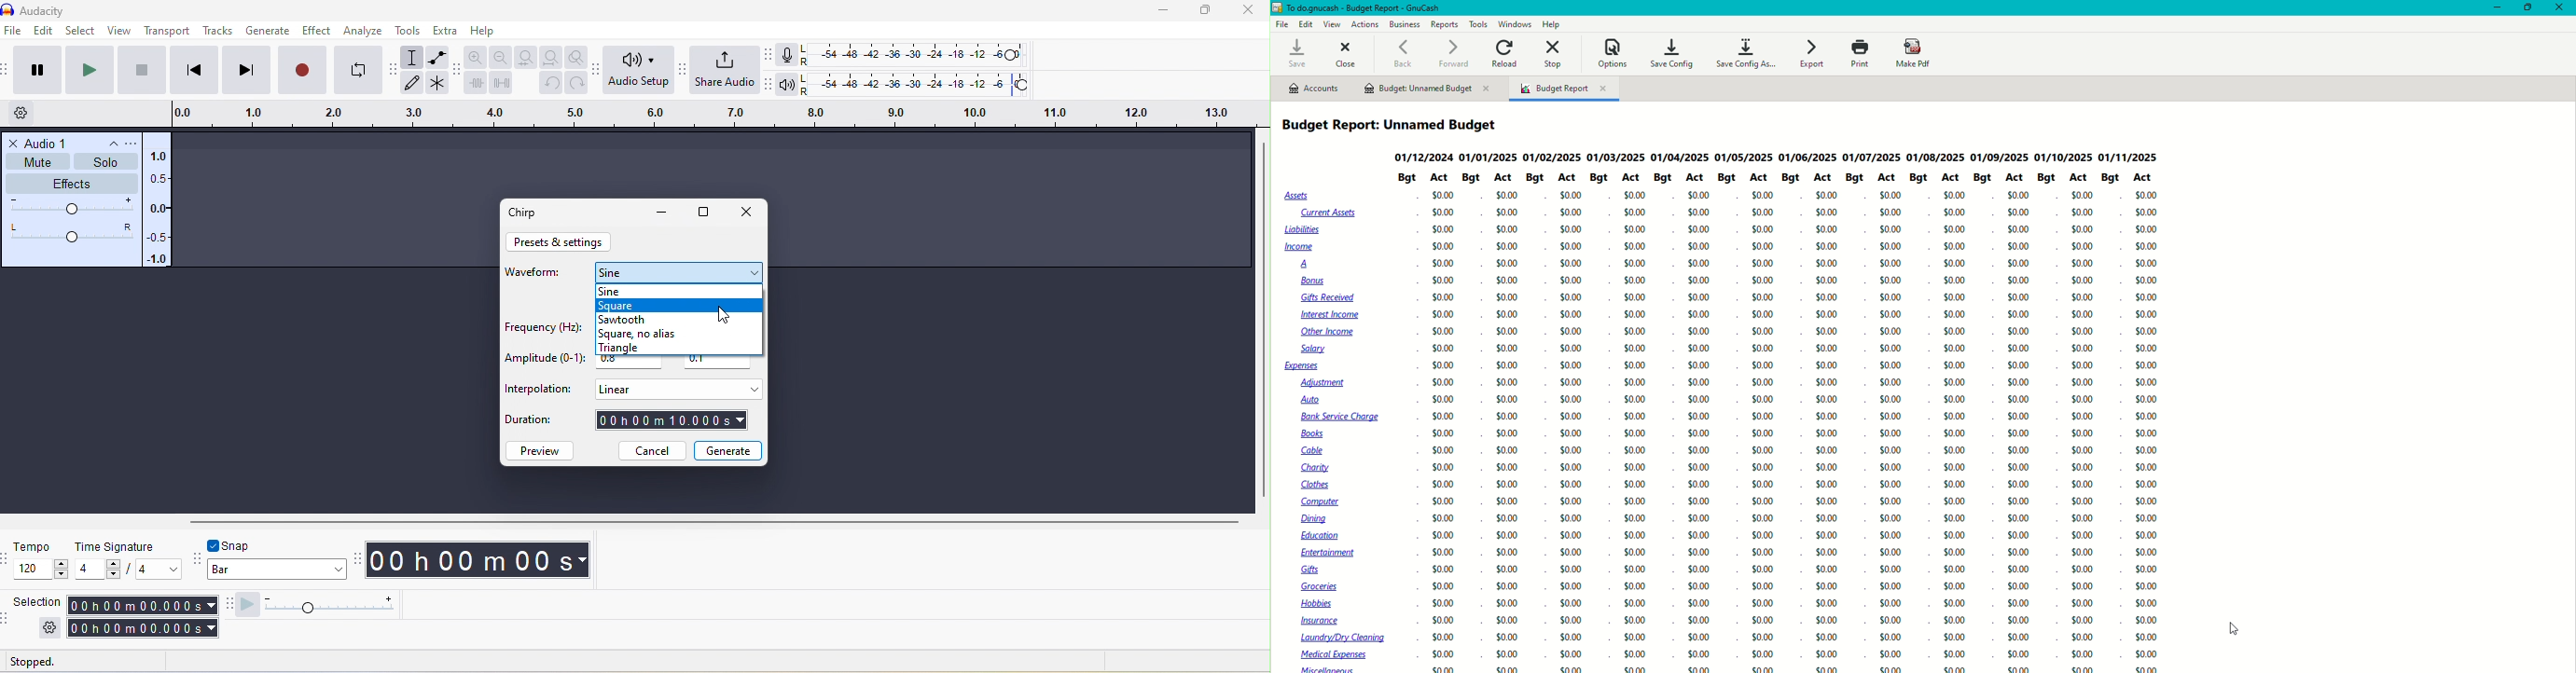 This screenshot has width=2576, height=700. I want to click on open menu, so click(129, 143).